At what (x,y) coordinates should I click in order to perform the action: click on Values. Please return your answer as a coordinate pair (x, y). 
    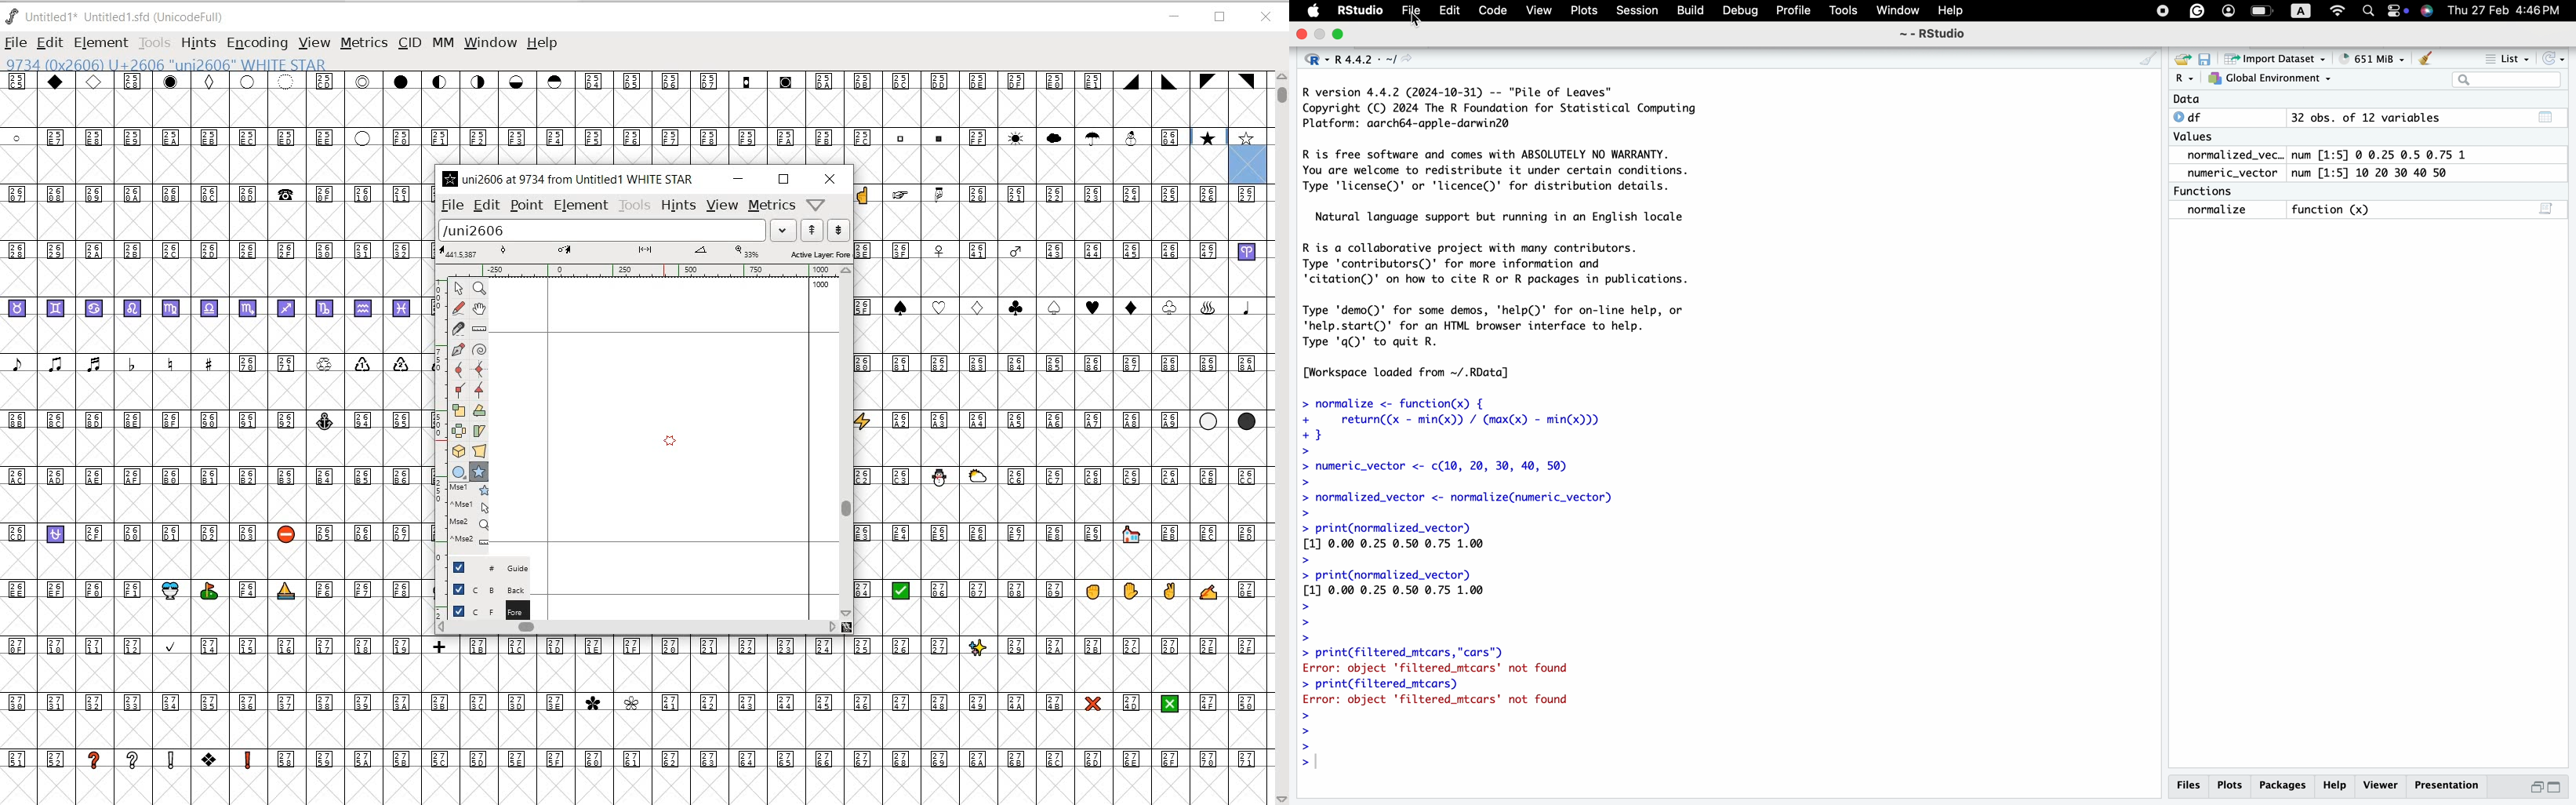
    Looking at the image, I should click on (2200, 136).